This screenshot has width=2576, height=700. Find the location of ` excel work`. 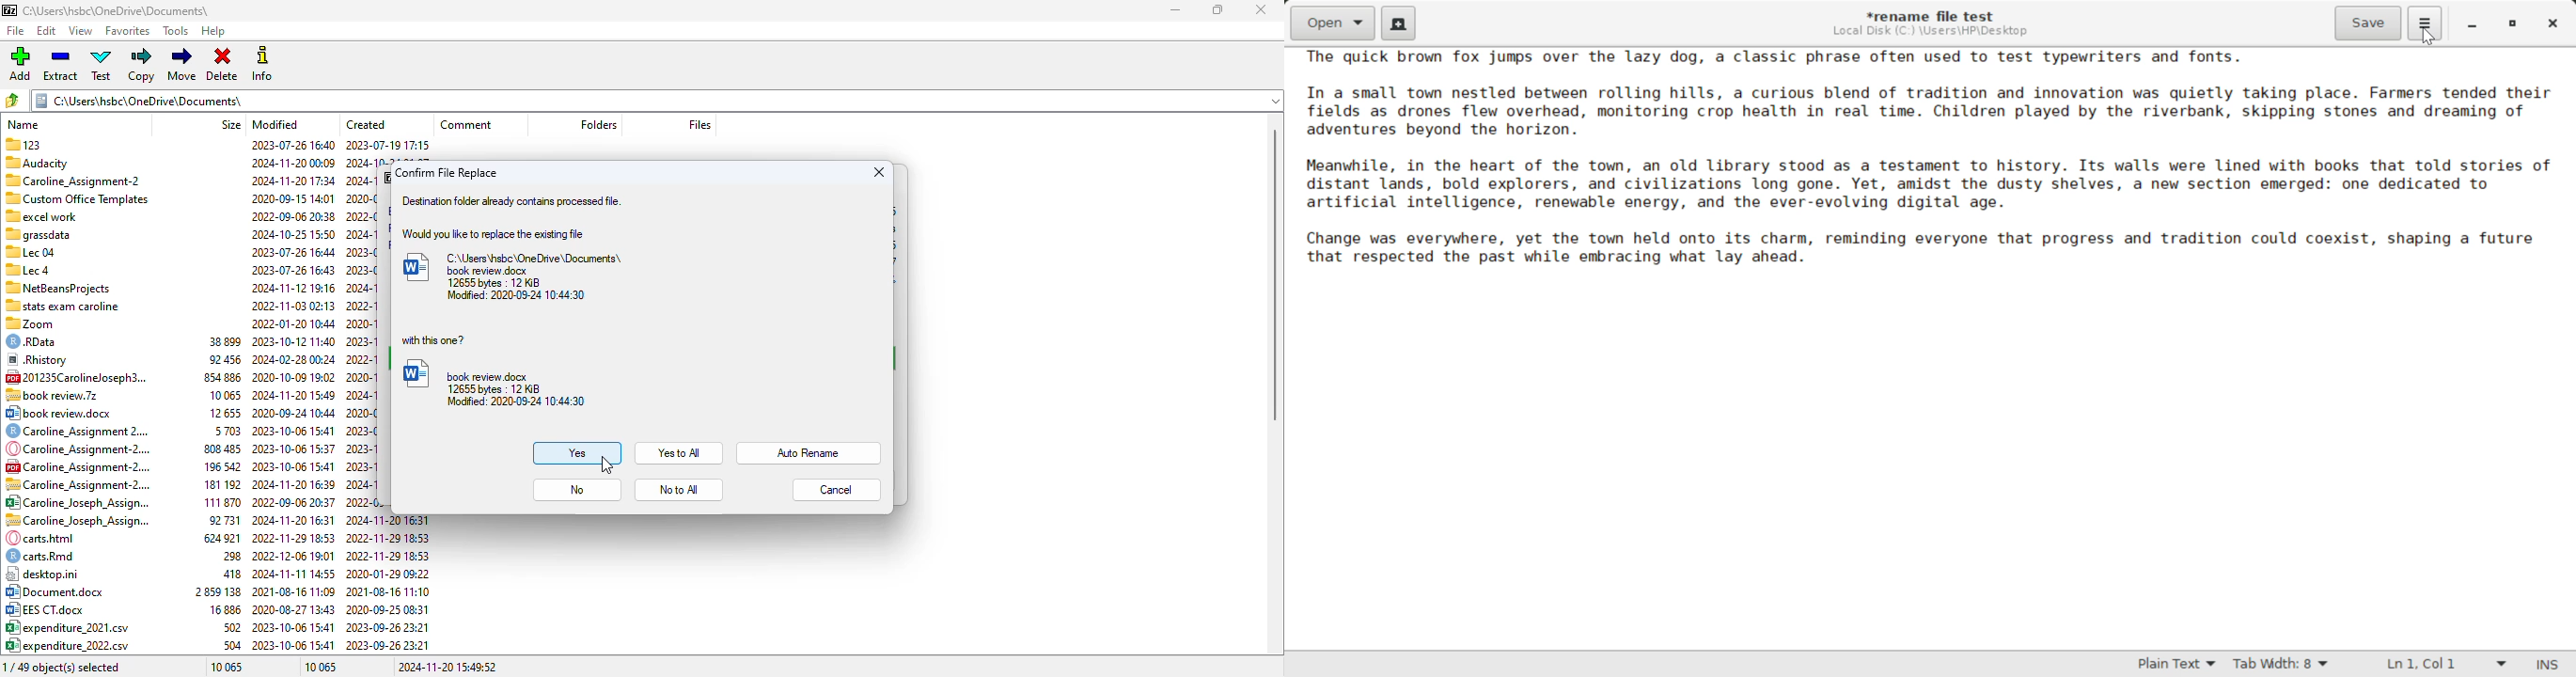

 excel work is located at coordinates (42, 214).